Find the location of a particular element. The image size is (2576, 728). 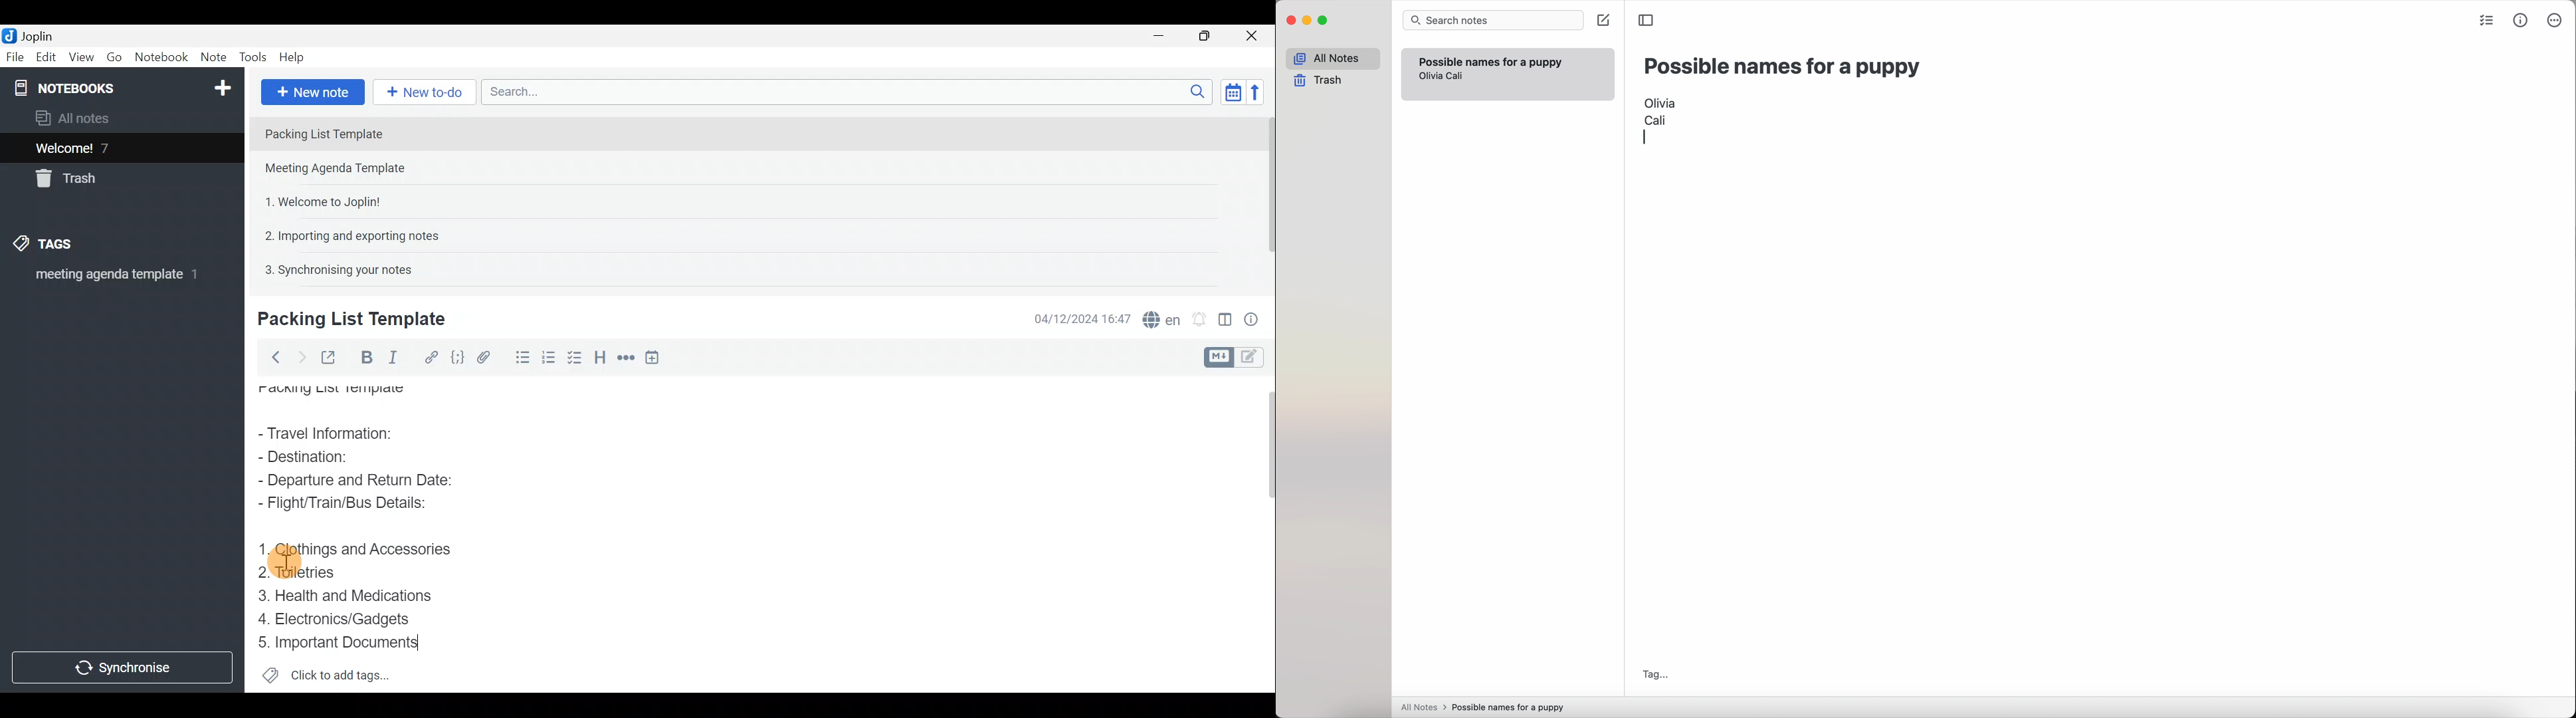

Search bar is located at coordinates (843, 93).